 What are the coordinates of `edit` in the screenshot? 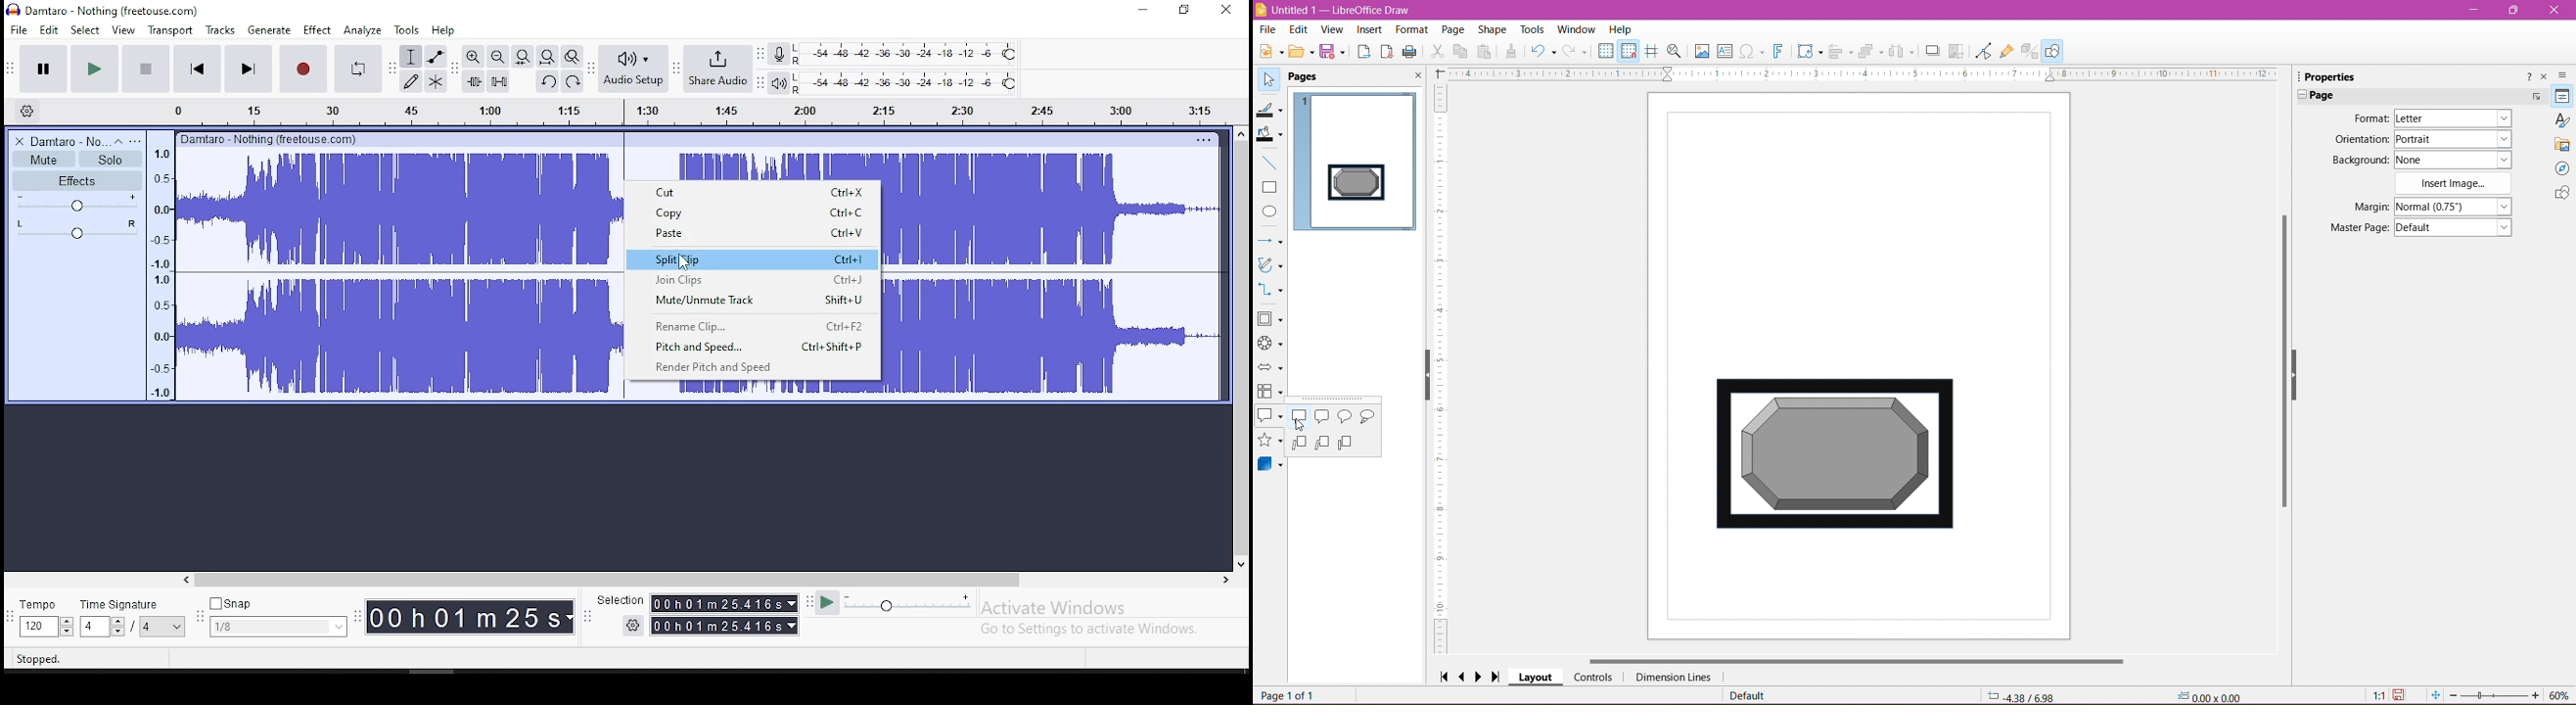 It's located at (51, 29).